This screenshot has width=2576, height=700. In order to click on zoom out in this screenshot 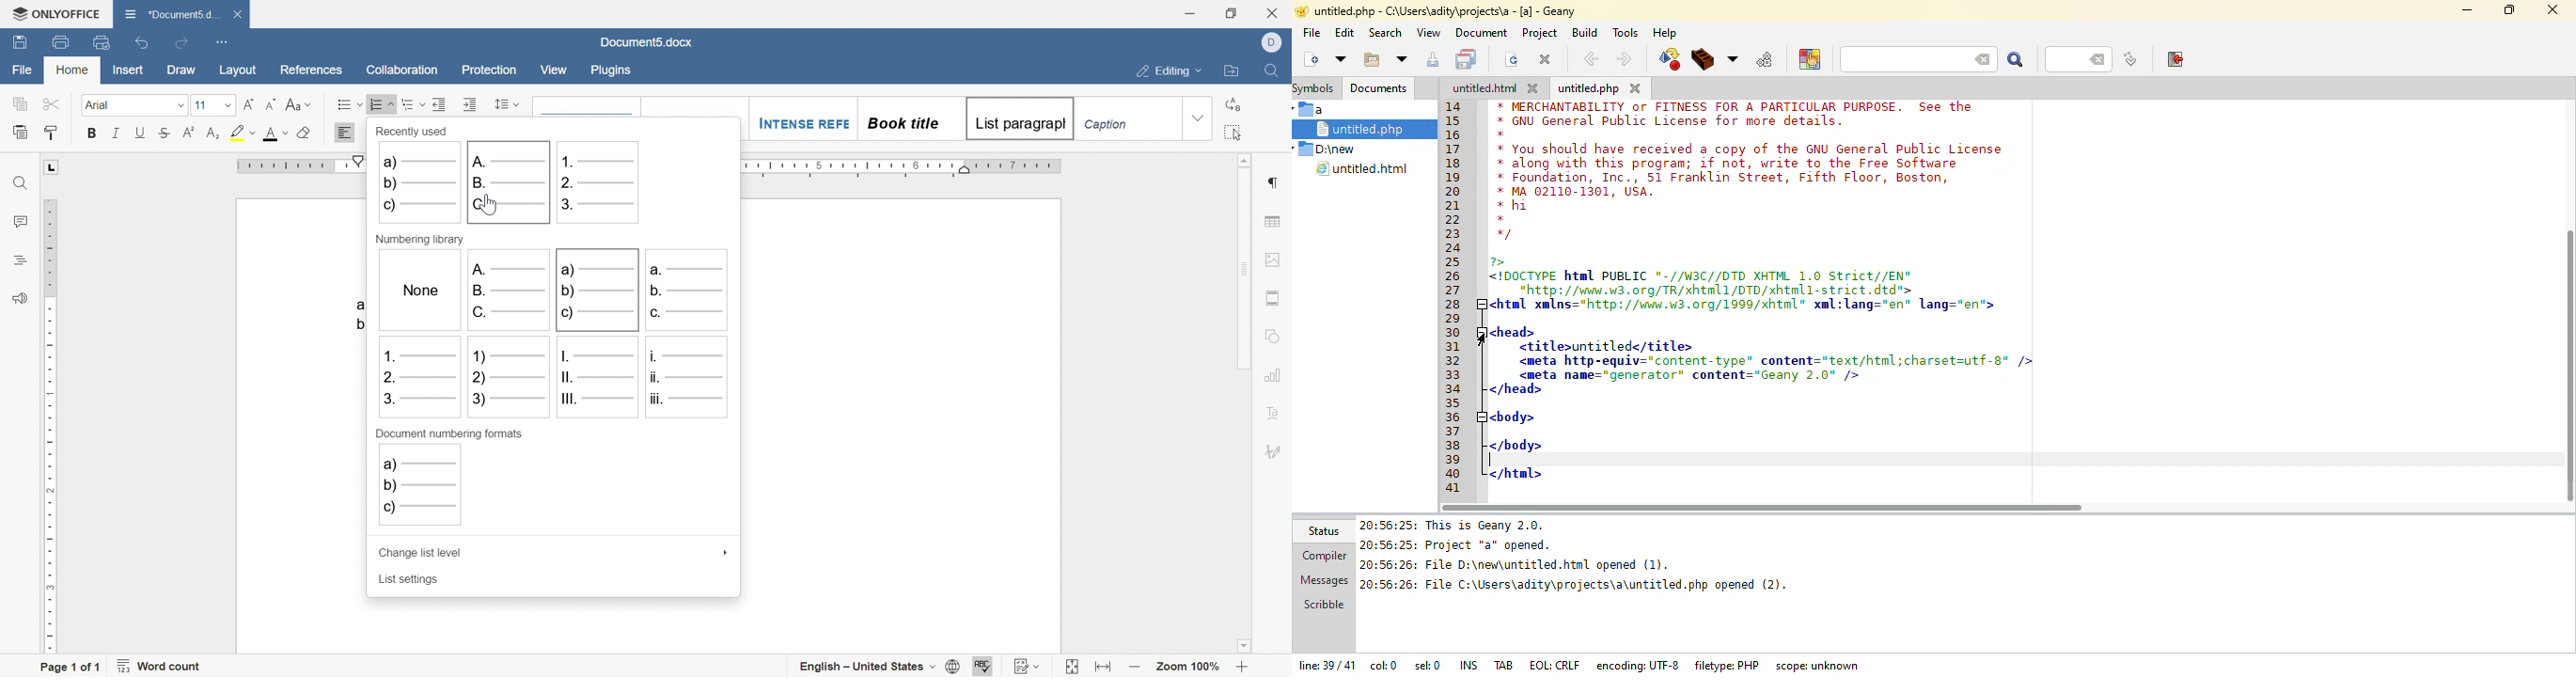, I will do `click(1136, 667)`.